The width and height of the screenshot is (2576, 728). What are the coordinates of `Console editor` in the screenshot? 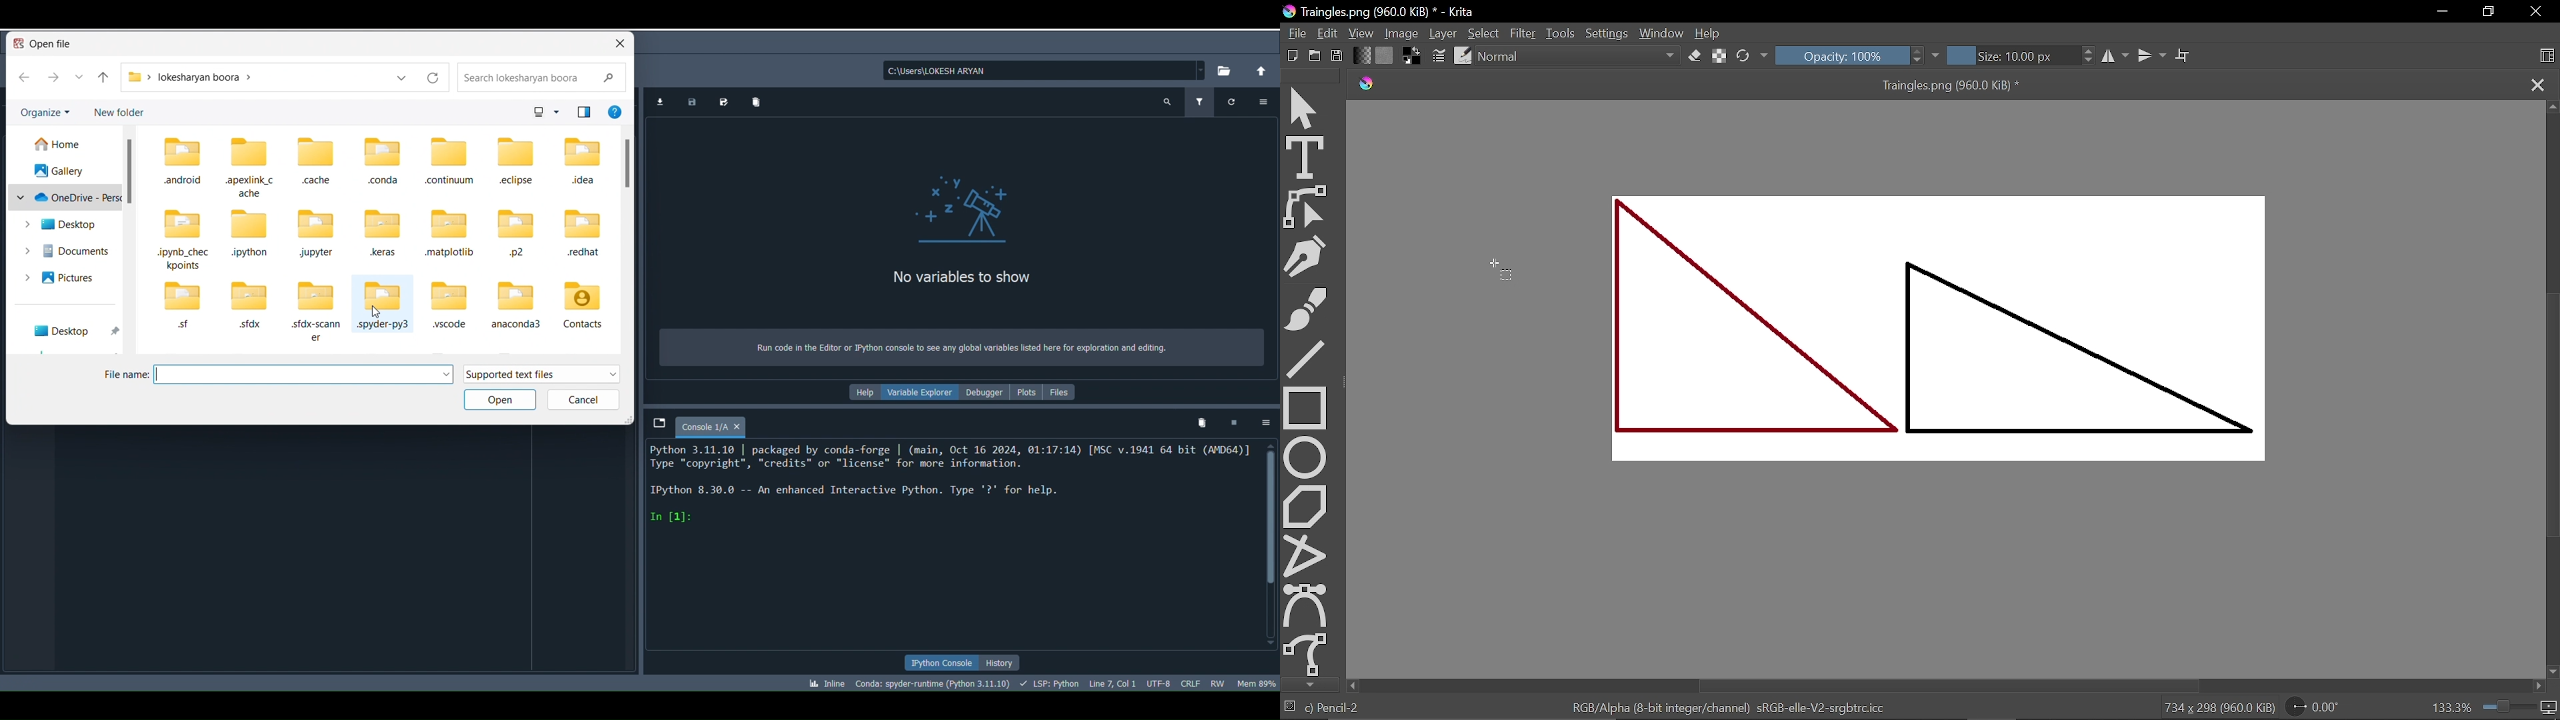 It's located at (951, 547).